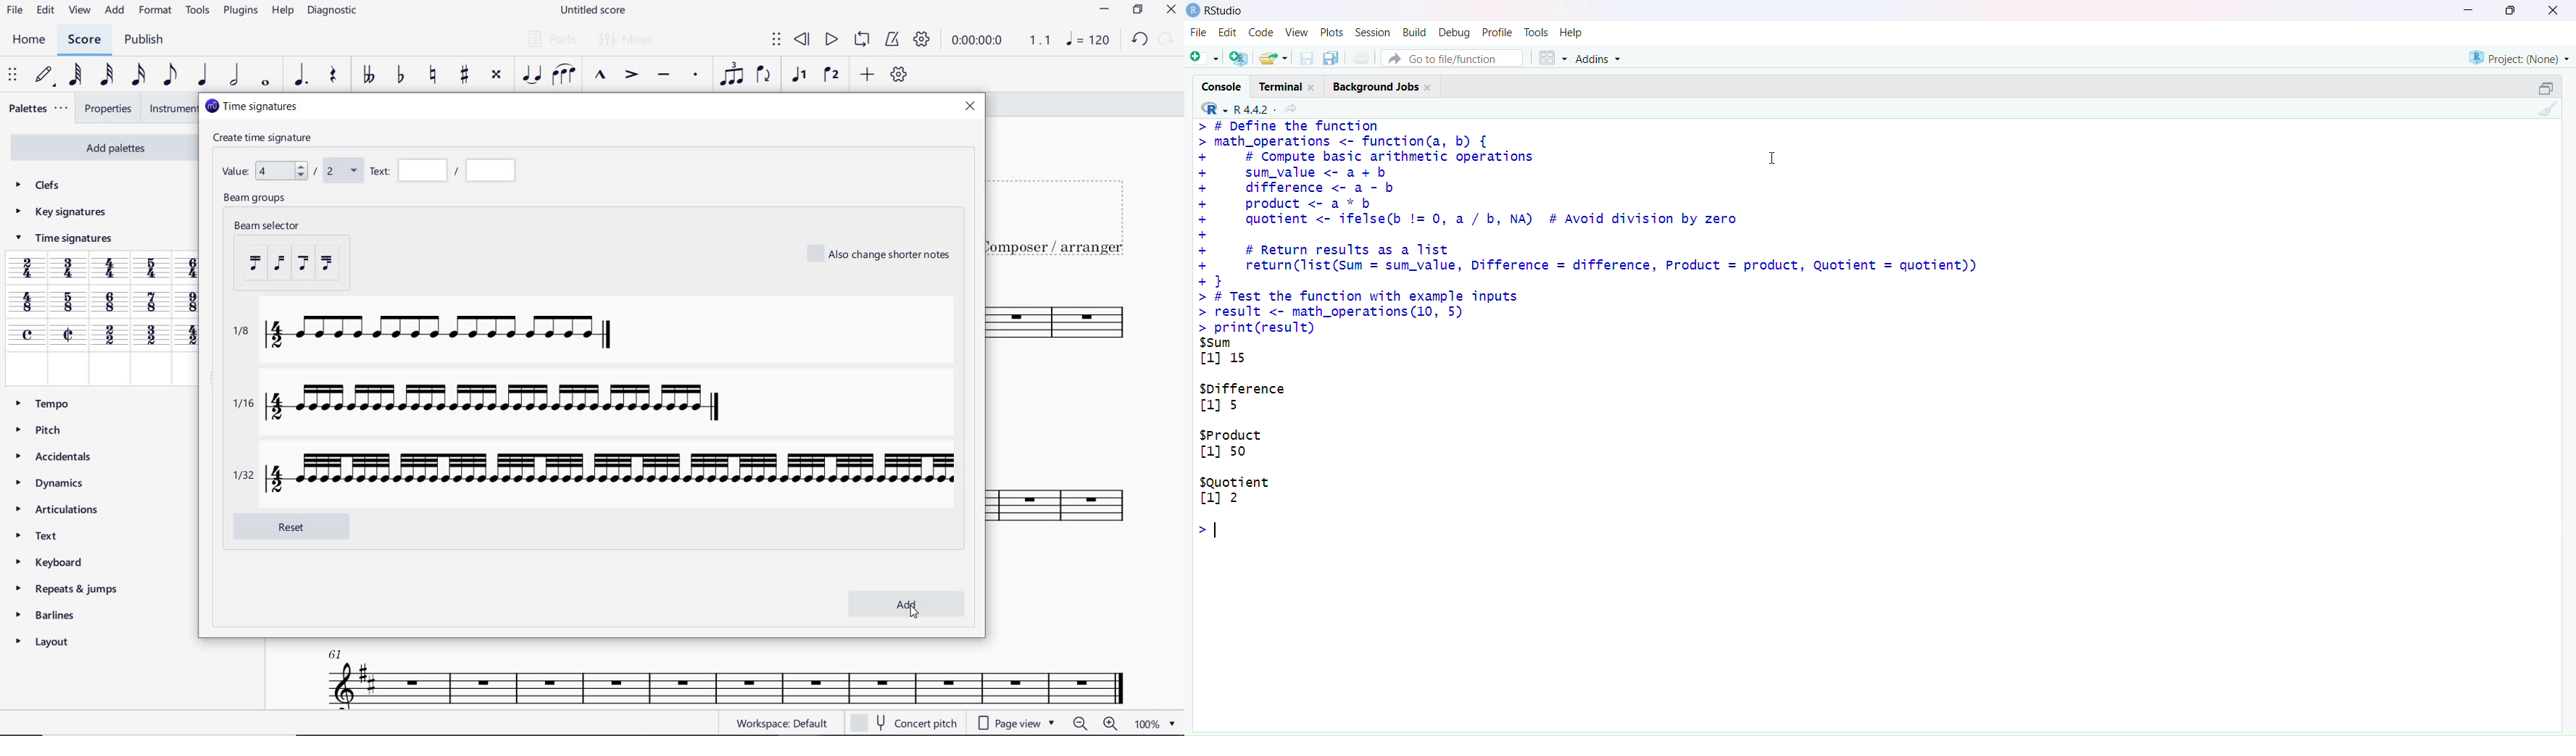 The height and width of the screenshot is (756, 2576). What do you see at coordinates (897, 74) in the screenshot?
I see `CUSTOMIZE TOOLBAR` at bounding box center [897, 74].